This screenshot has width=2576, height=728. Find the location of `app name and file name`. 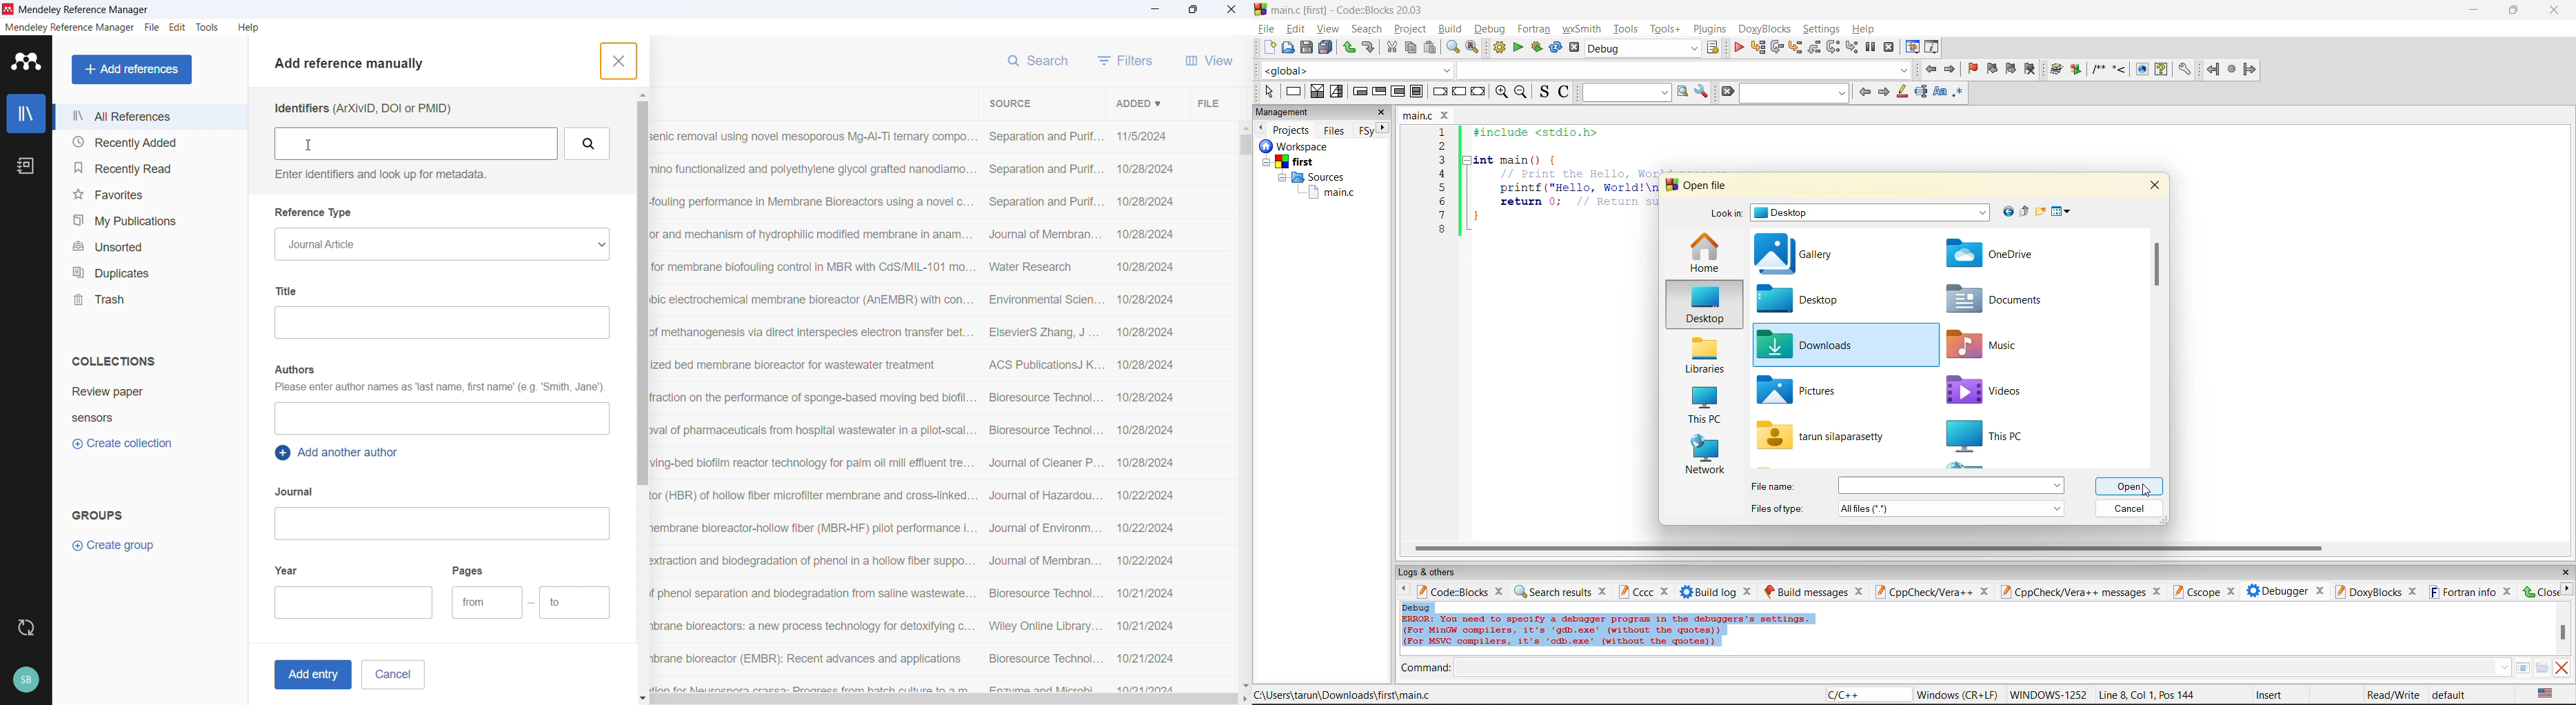

app name and file name is located at coordinates (1350, 9).